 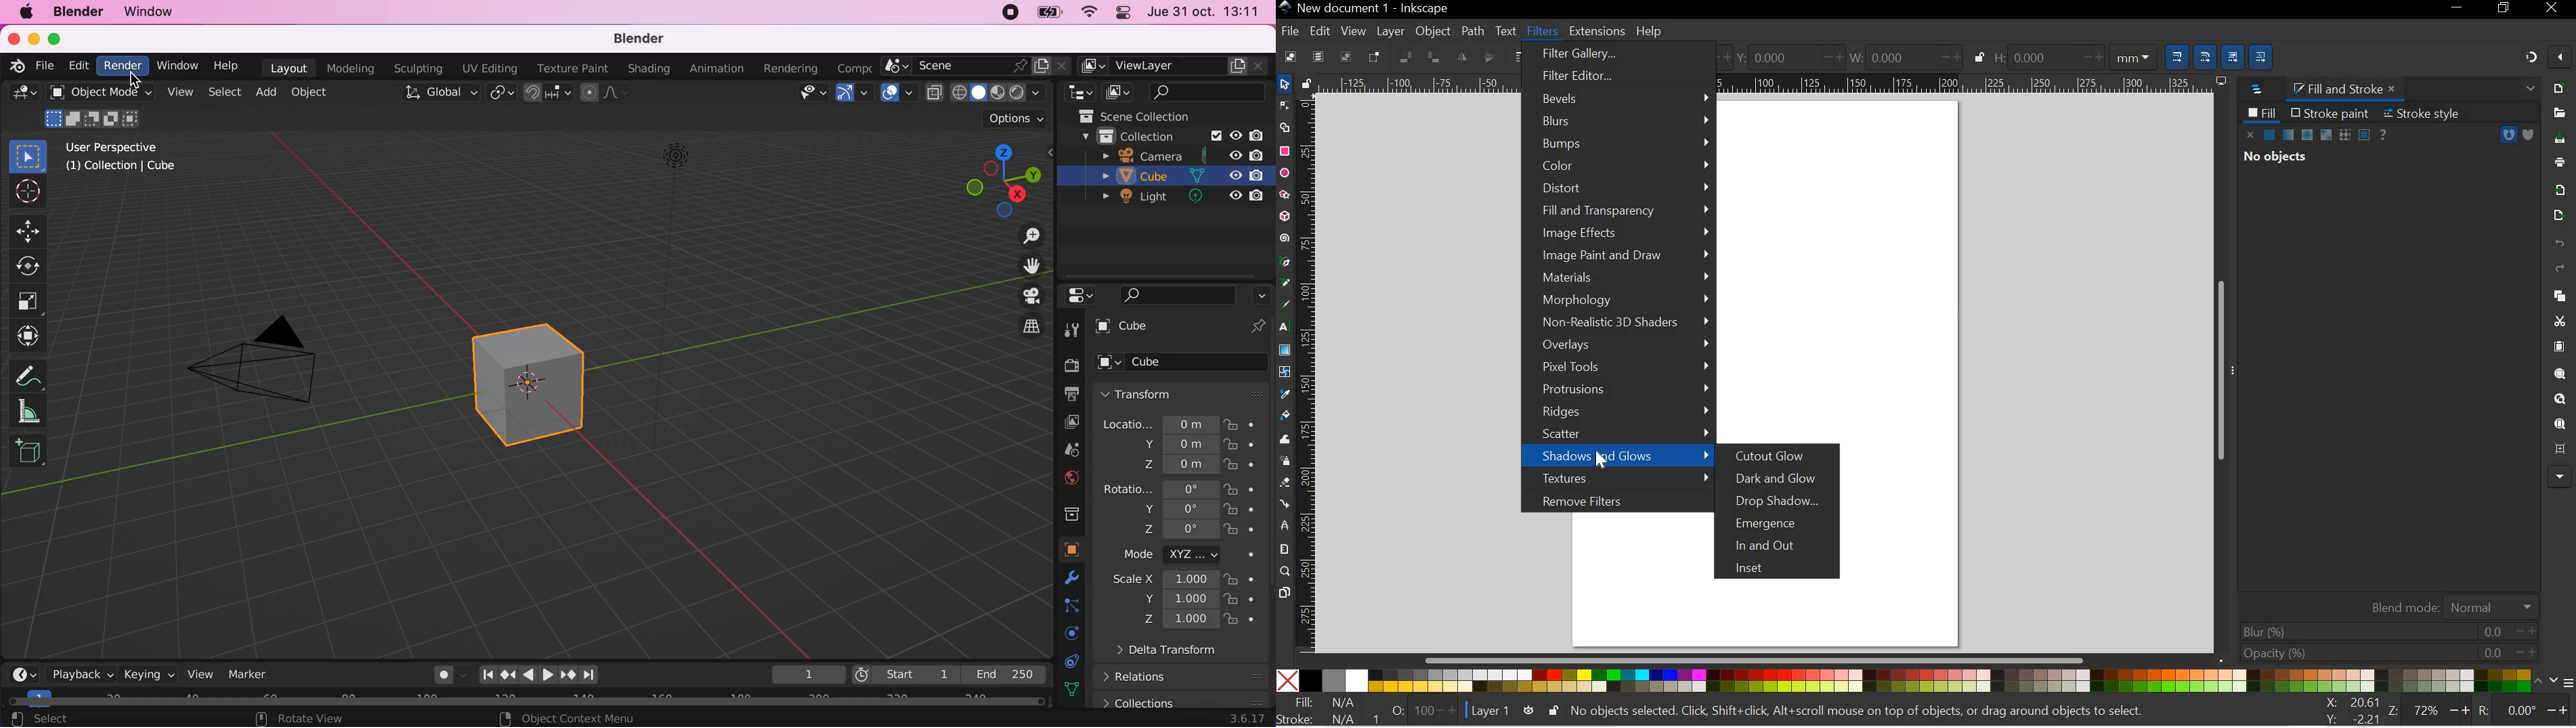 I want to click on object mode, so click(x=103, y=109).